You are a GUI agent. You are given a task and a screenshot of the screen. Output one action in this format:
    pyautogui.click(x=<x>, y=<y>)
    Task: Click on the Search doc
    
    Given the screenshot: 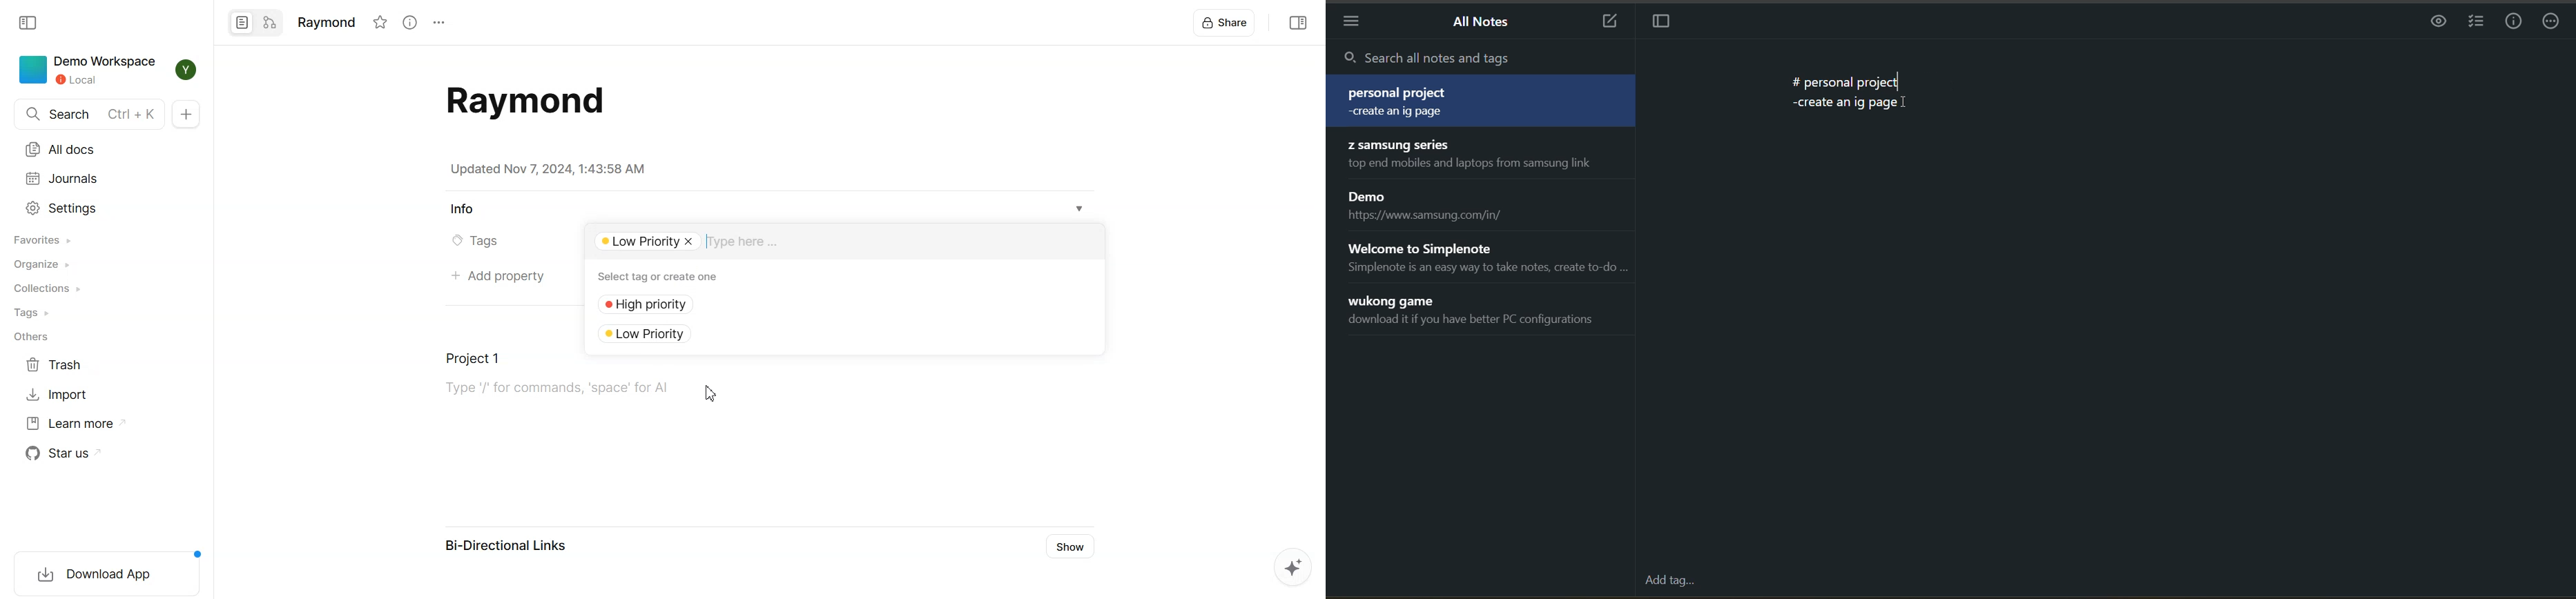 What is the action you would take?
    pyautogui.click(x=88, y=114)
    